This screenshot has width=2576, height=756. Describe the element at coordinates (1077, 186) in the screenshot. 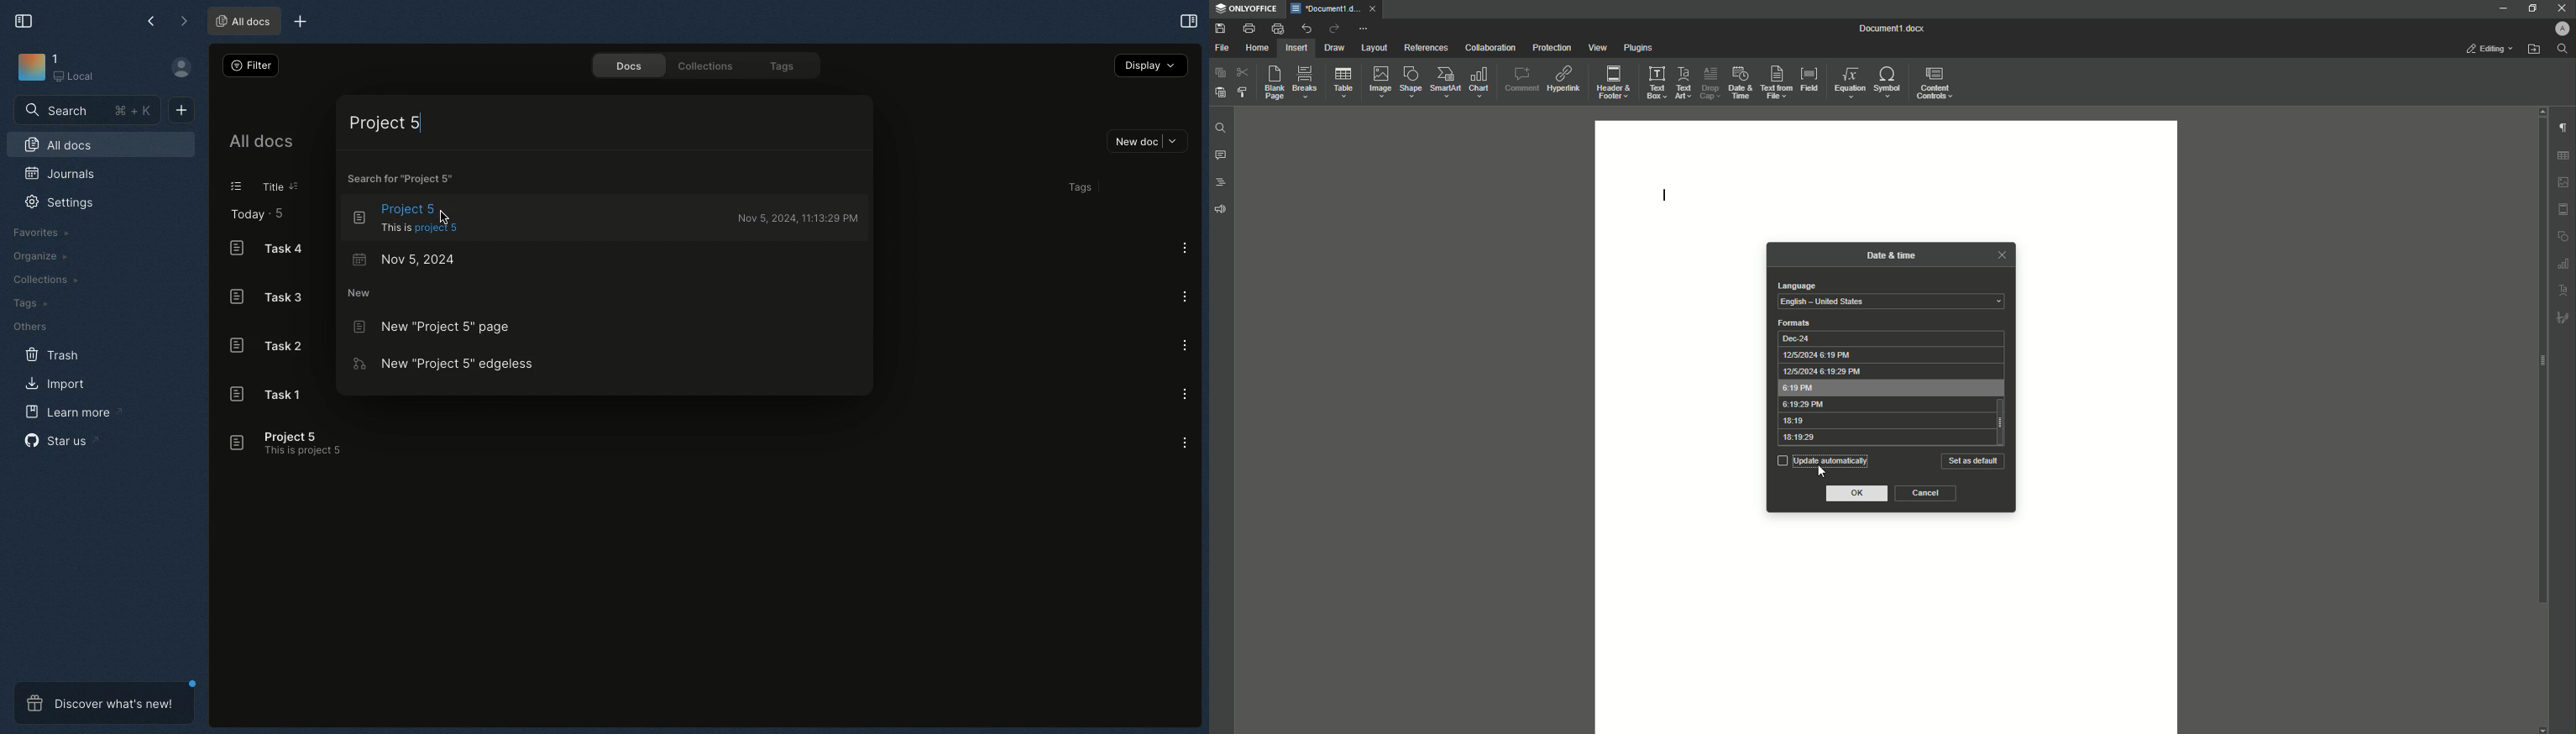

I see `Tags` at that location.